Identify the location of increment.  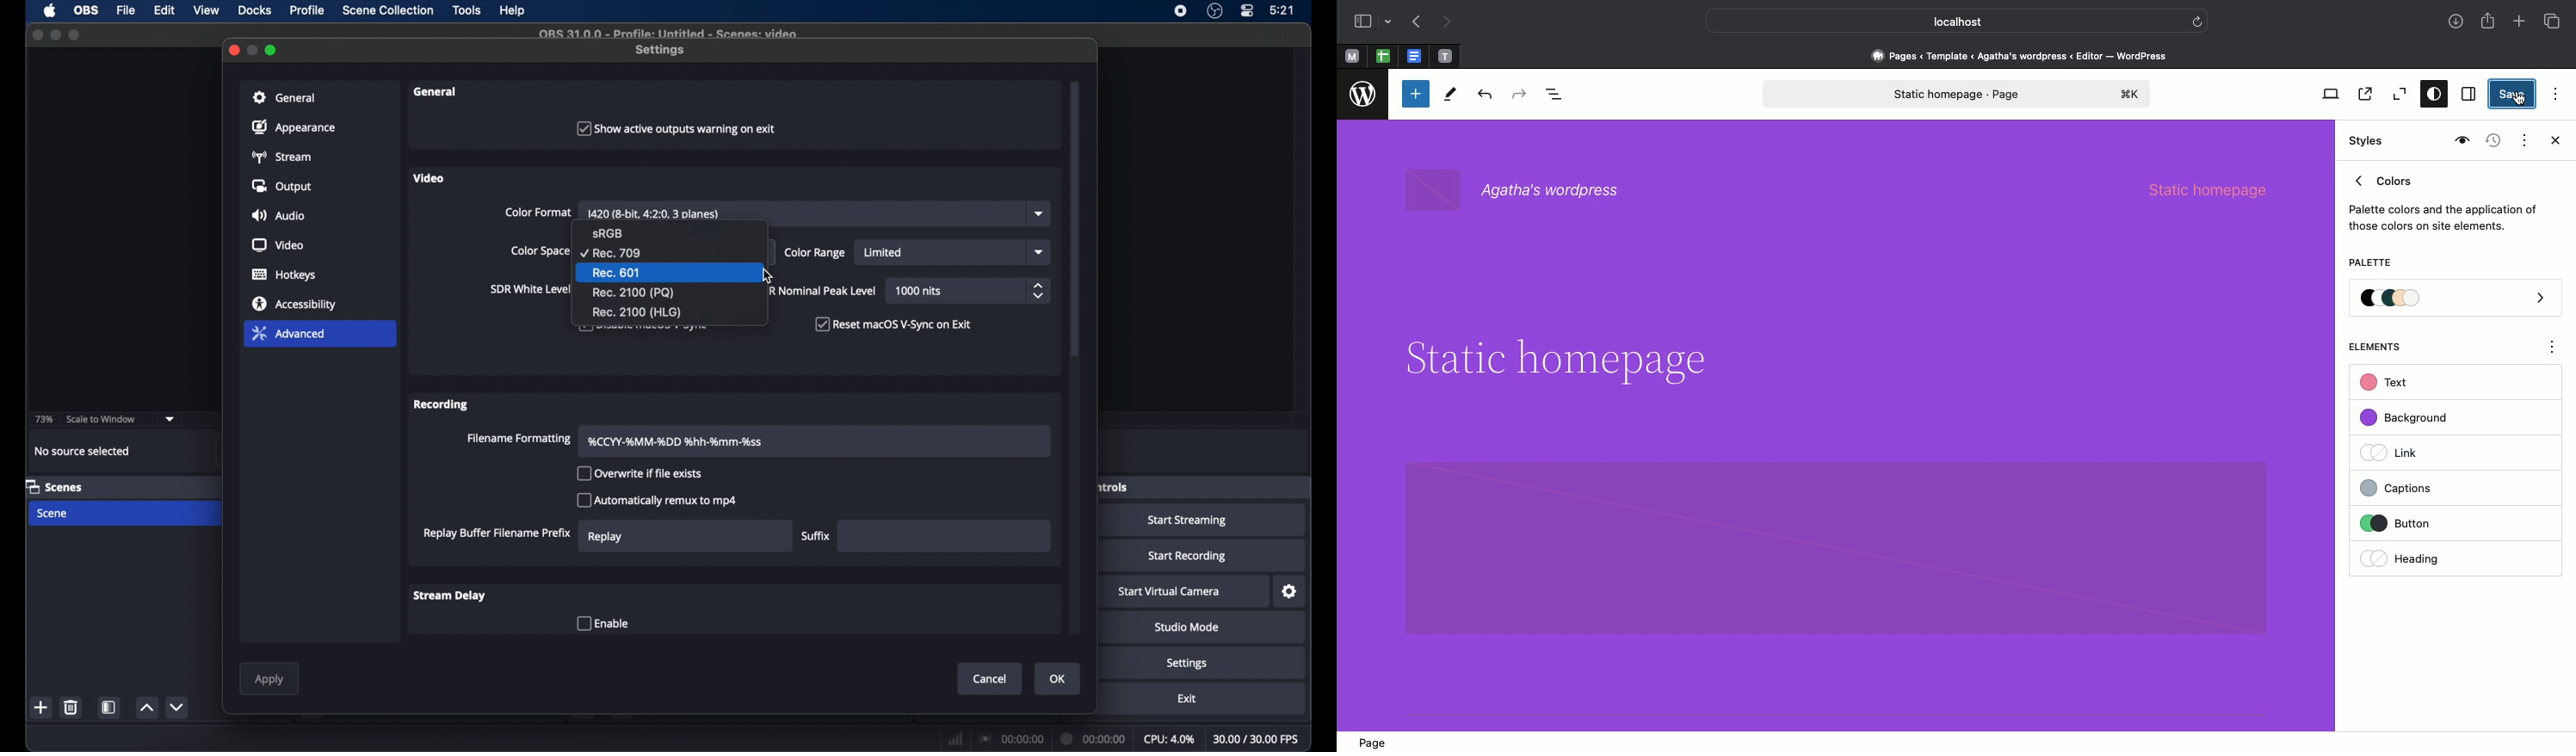
(146, 708).